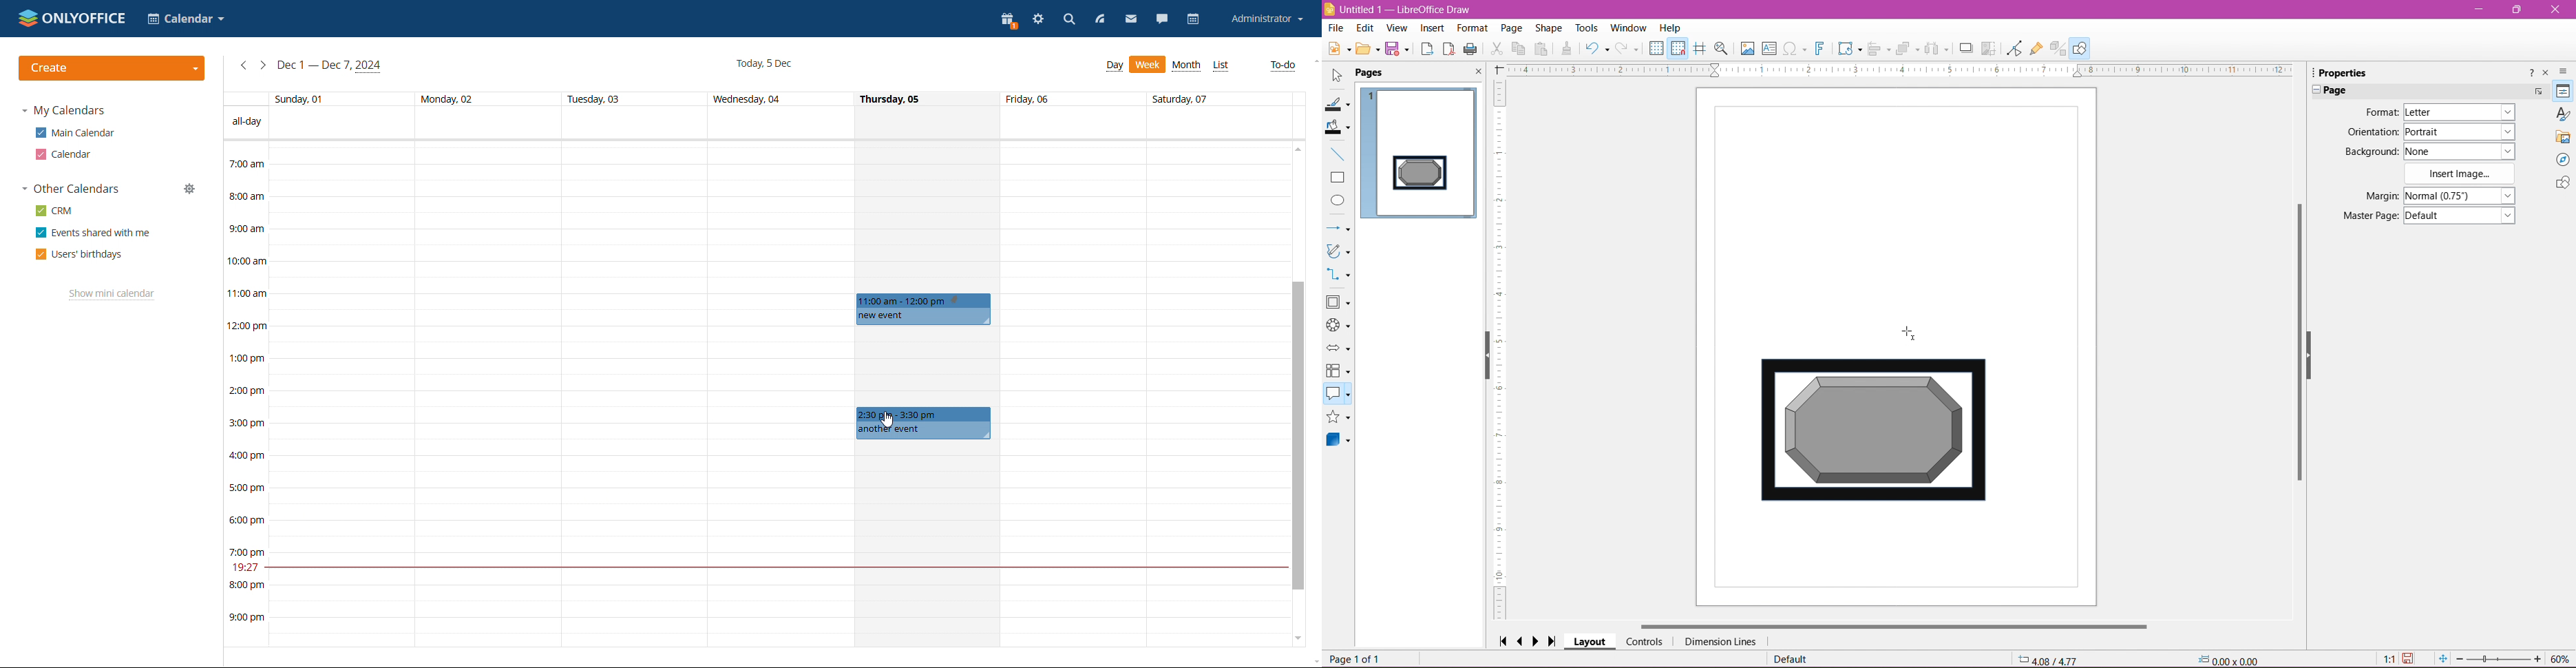 This screenshot has width=2576, height=672. Describe the element at coordinates (1720, 642) in the screenshot. I see `Dimension Lines` at that location.